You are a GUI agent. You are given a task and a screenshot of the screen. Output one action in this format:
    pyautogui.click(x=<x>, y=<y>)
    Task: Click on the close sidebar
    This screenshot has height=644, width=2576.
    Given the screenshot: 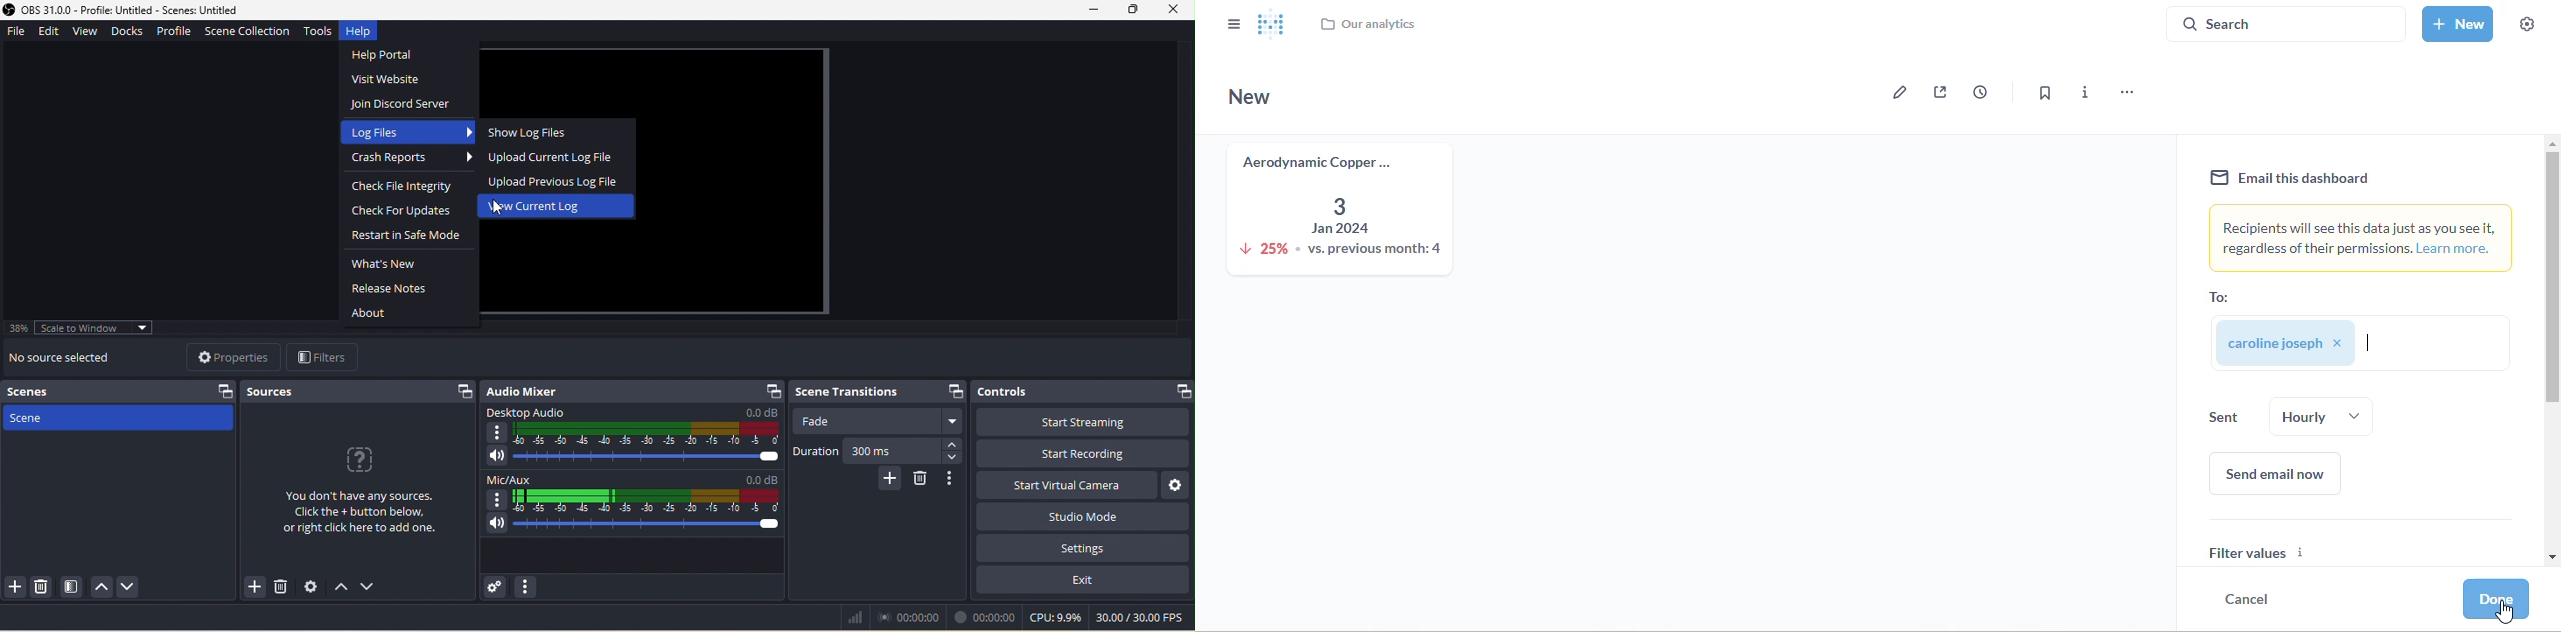 What is the action you would take?
    pyautogui.click(x=1234, y=23)
    